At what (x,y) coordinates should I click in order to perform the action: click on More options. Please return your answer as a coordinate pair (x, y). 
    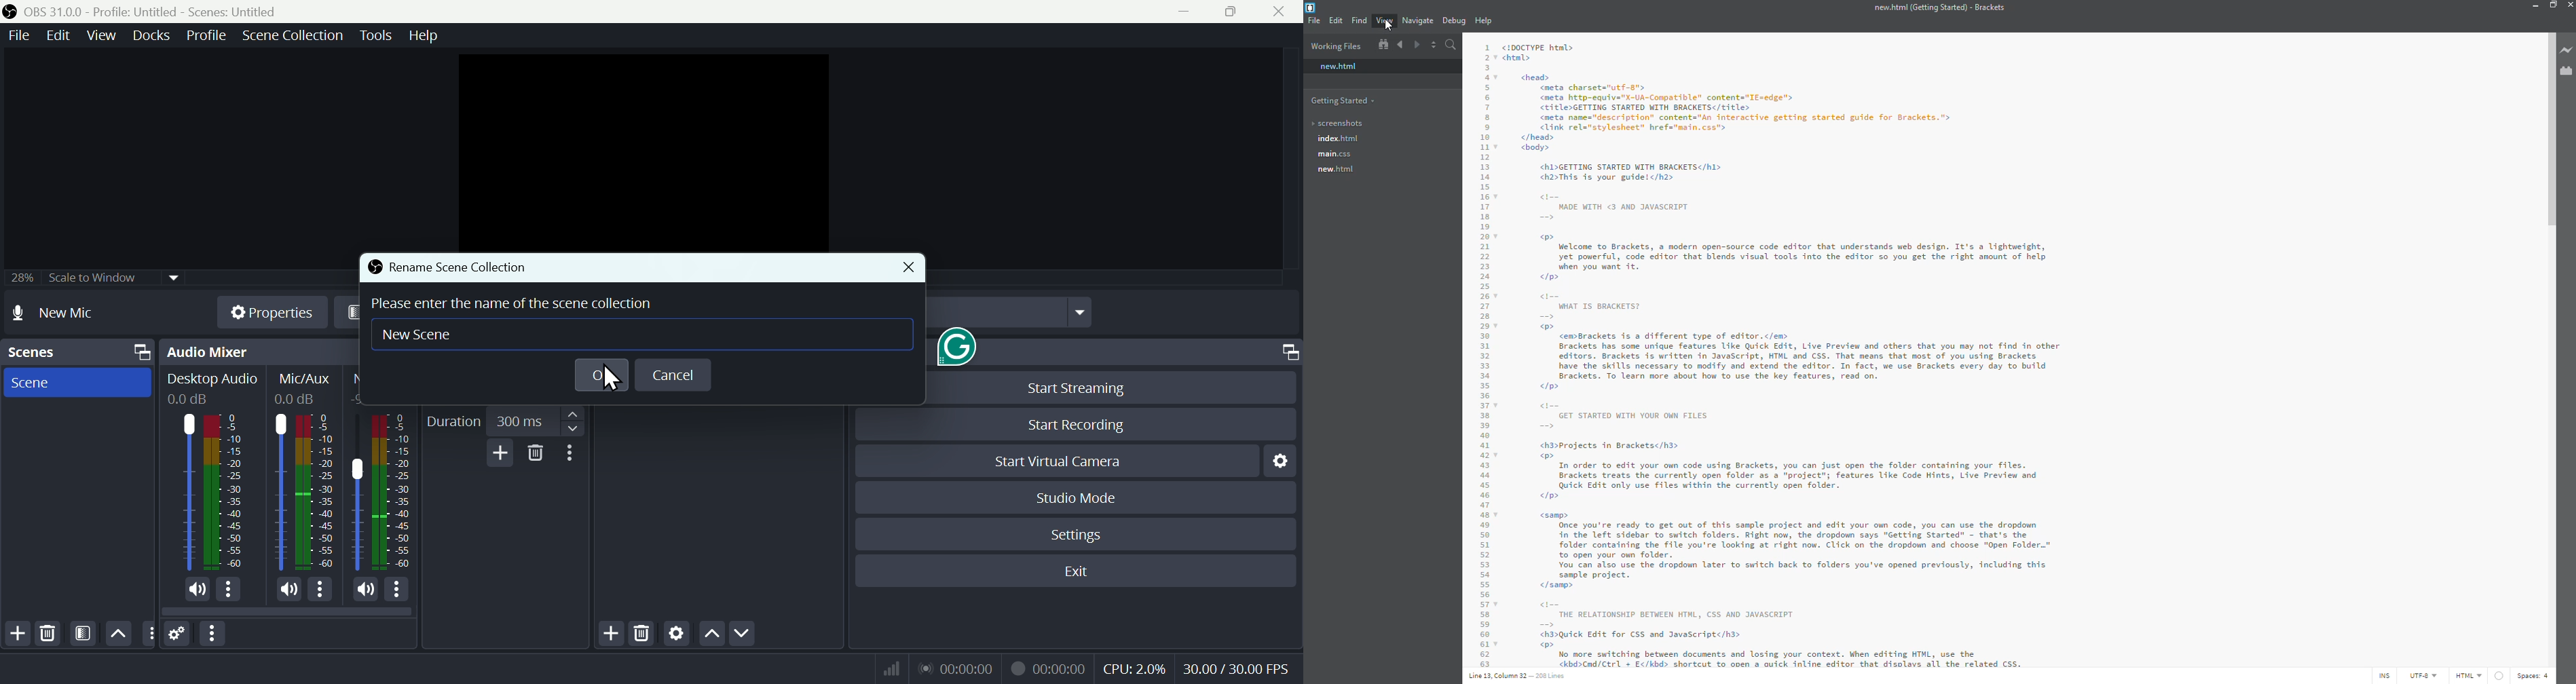
    Looking at the image, I should click on (574, 456).